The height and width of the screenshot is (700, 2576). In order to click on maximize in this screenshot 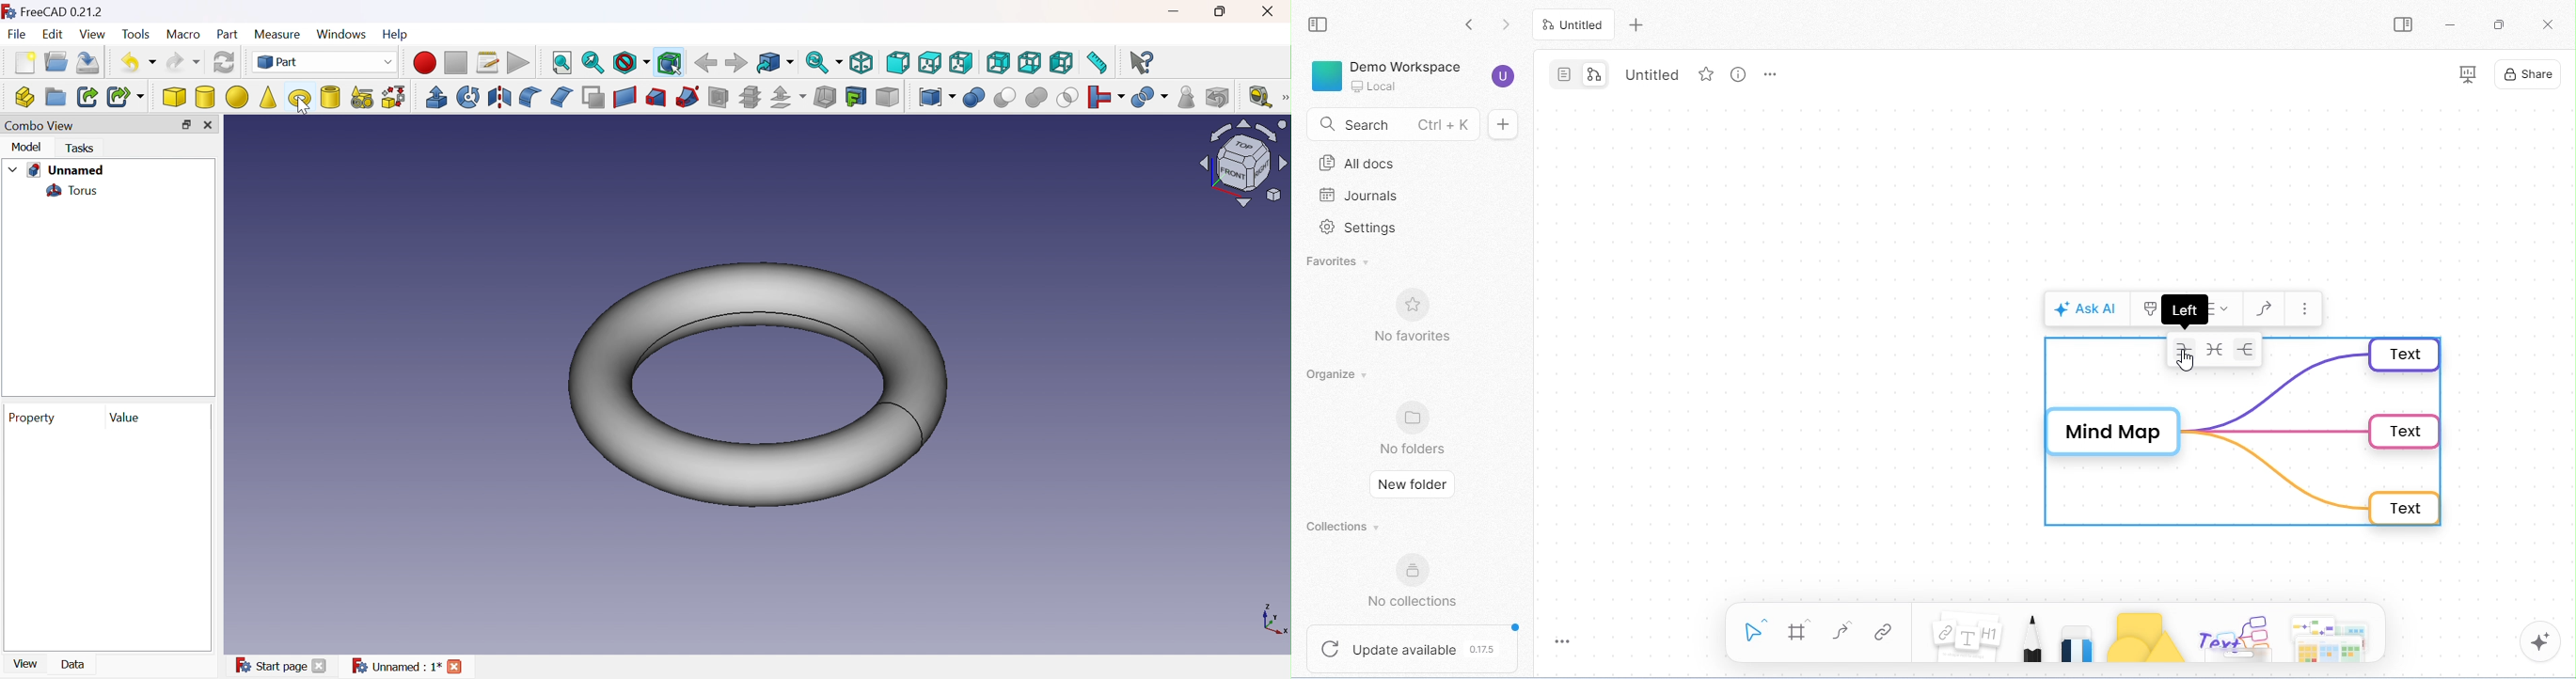, I will do `click(2497, 24)`.